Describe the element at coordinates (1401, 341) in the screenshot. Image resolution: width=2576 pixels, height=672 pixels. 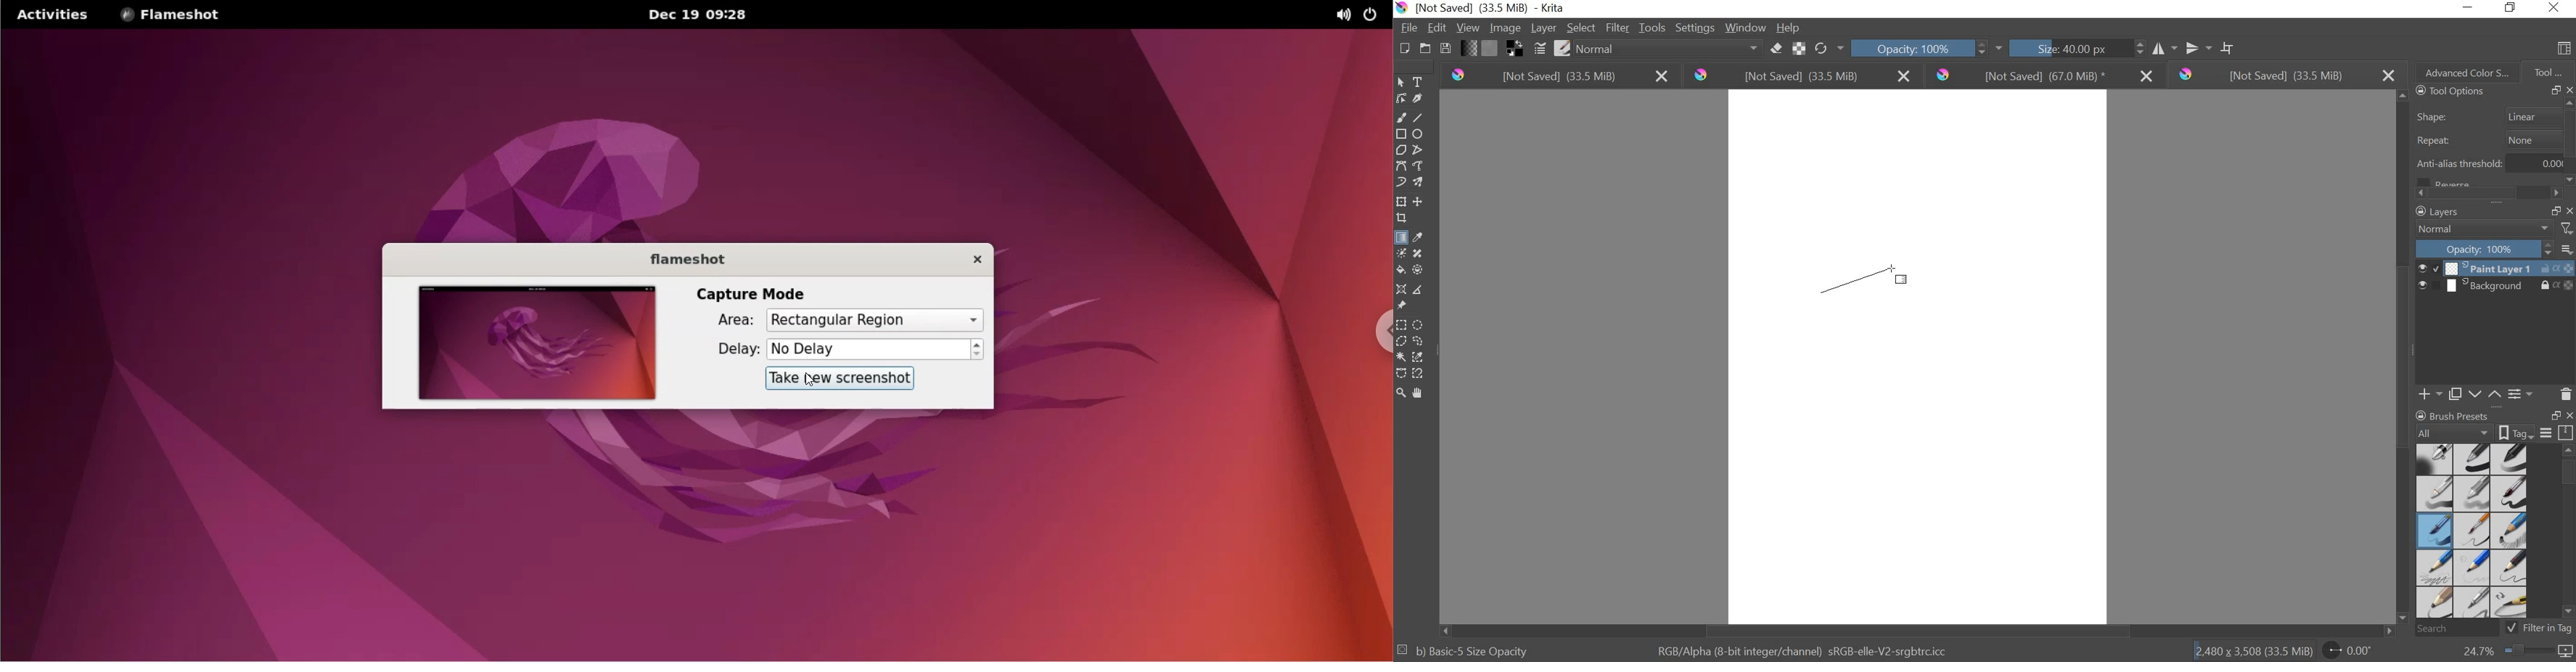
I see `polygon selection` at that location.